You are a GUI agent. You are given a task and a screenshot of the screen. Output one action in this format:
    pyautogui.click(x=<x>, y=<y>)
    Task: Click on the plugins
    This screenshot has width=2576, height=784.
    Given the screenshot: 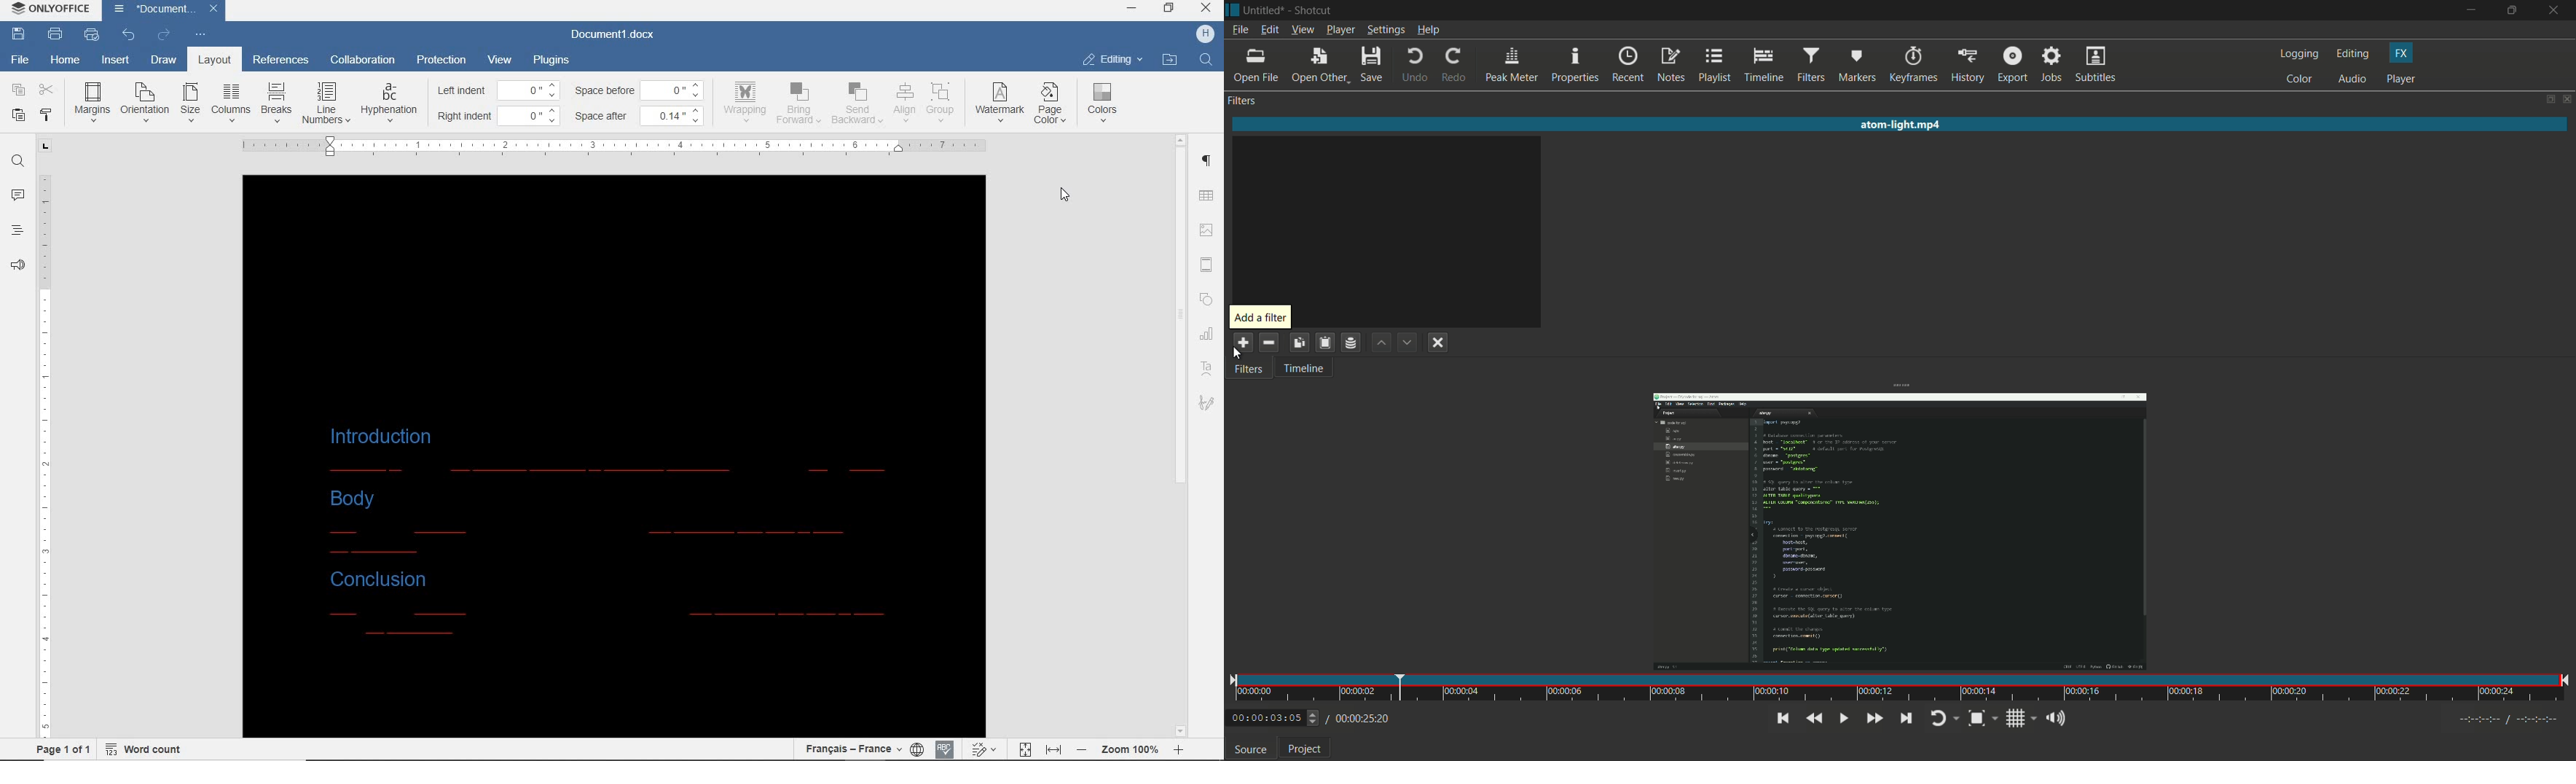 What is the action you would take?
    pyautogui.click(x=552, y=61)
    